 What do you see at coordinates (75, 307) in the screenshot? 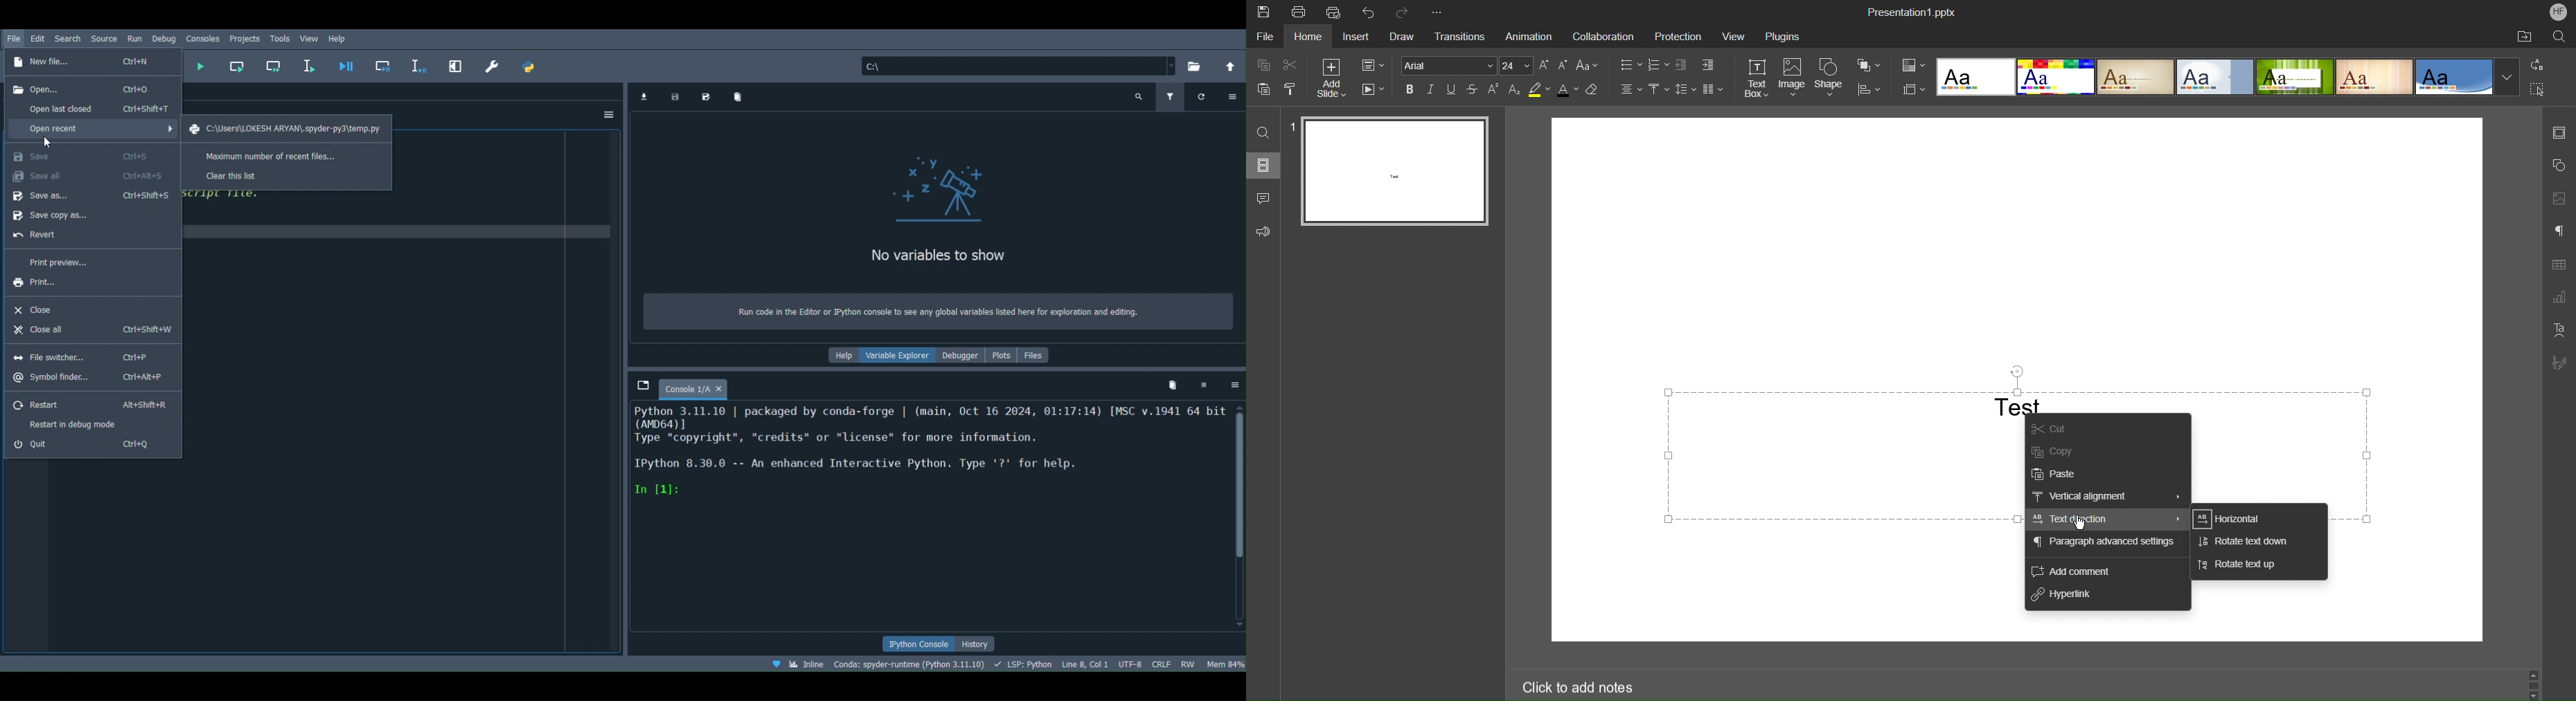
I see `Close` at bounding box center [75, 307].